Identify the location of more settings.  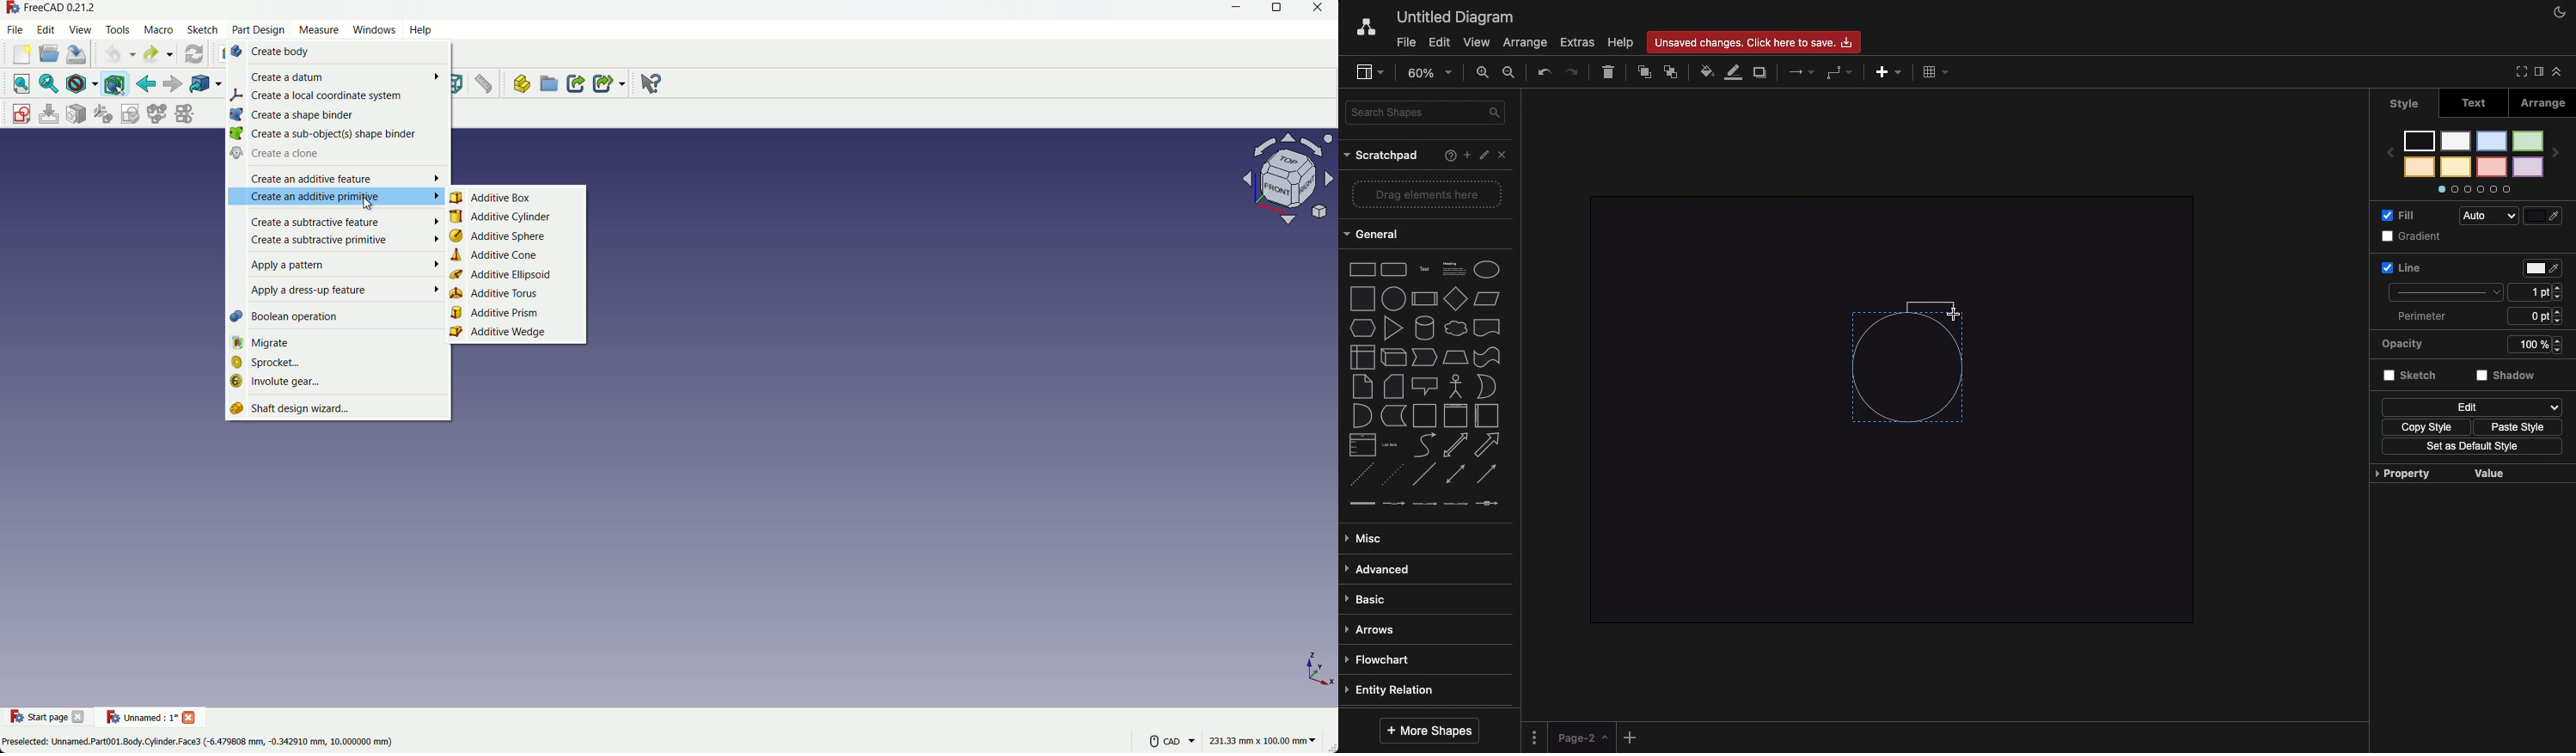
(1160, 738).